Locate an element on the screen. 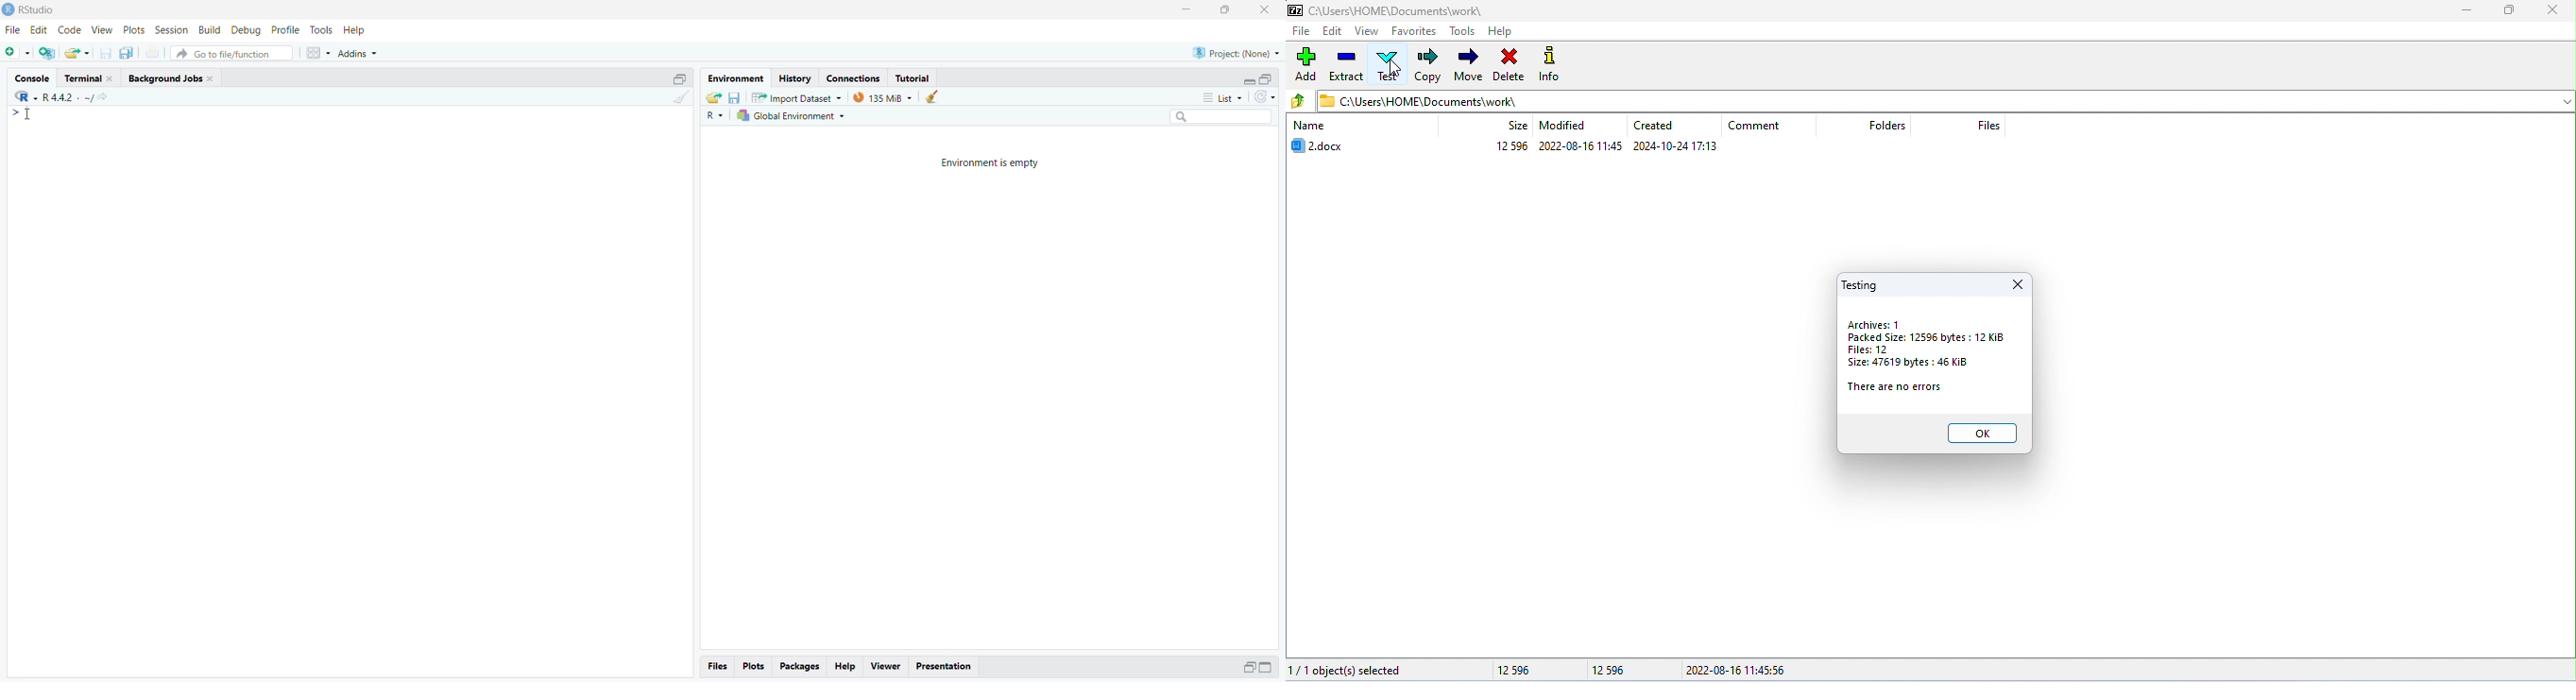 Image resolution: width=2576 pixels, height=700 pixels. Search bar is located at coordinates (1227, 119).